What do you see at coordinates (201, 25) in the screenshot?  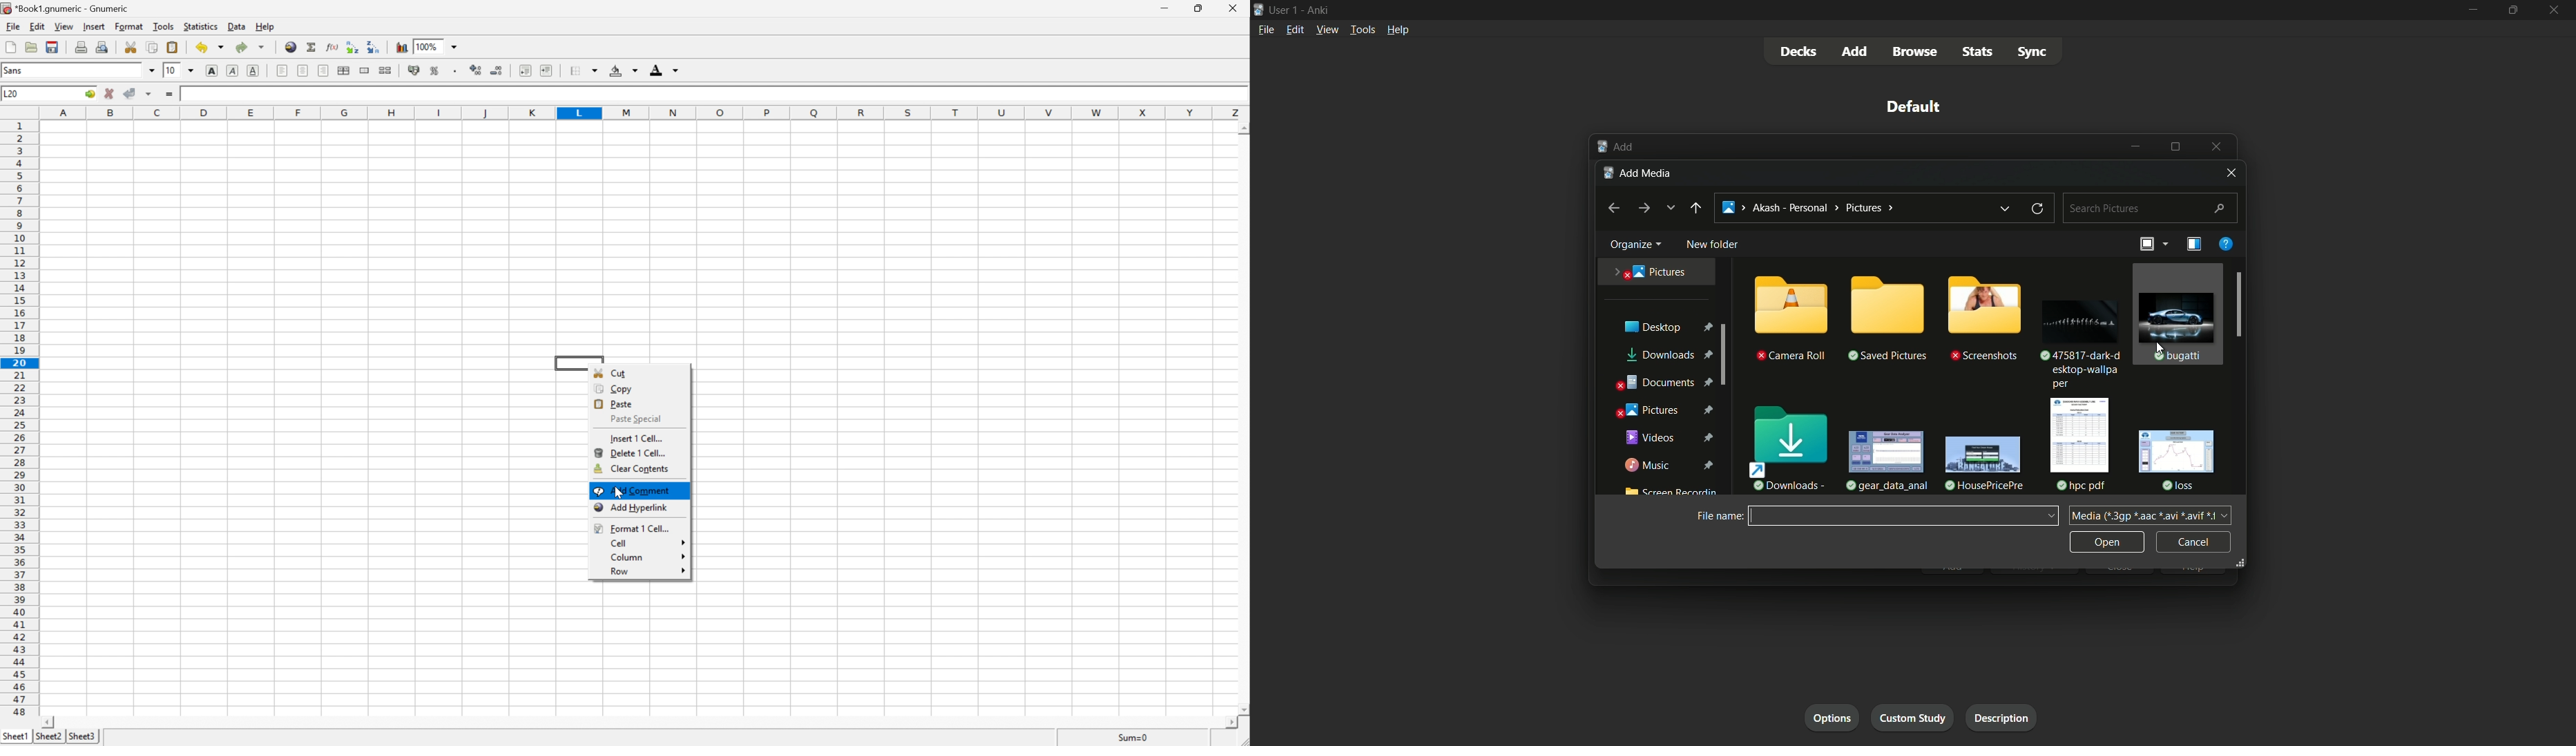 I see `Statistics` at bounding box center [201, 25].